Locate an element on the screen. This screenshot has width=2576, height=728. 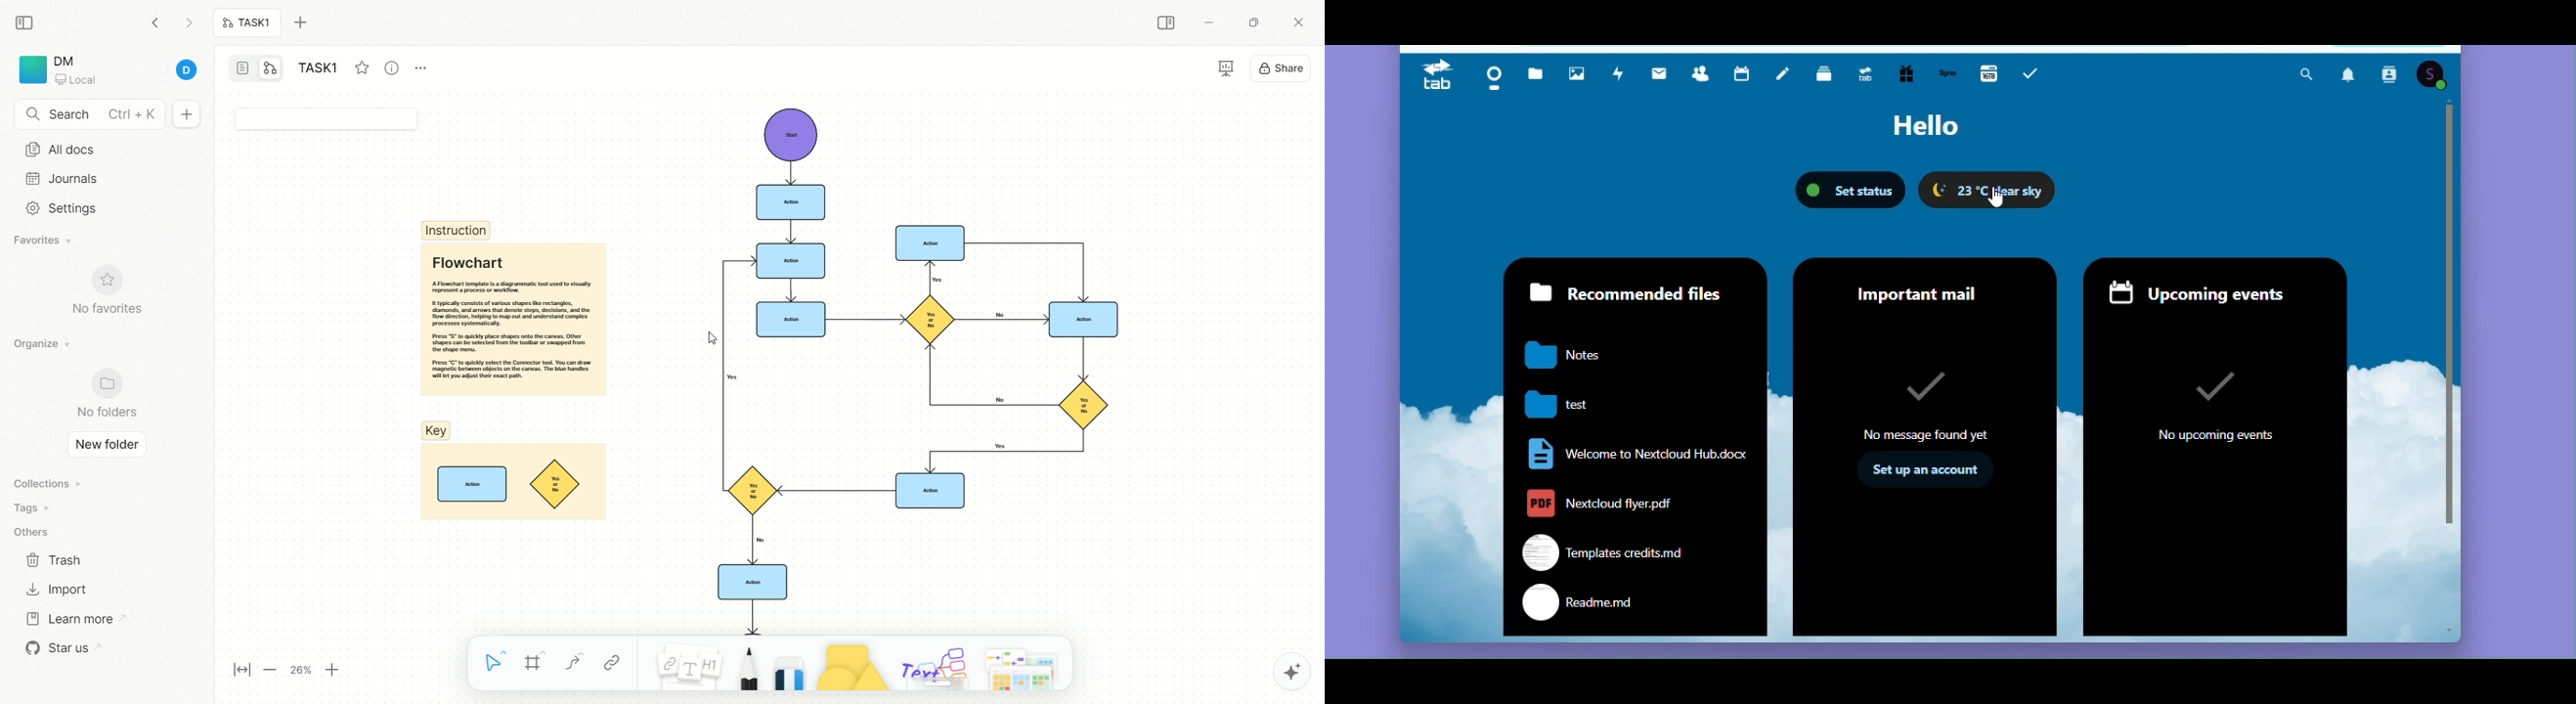
account details is located at coordinates (129, 71).